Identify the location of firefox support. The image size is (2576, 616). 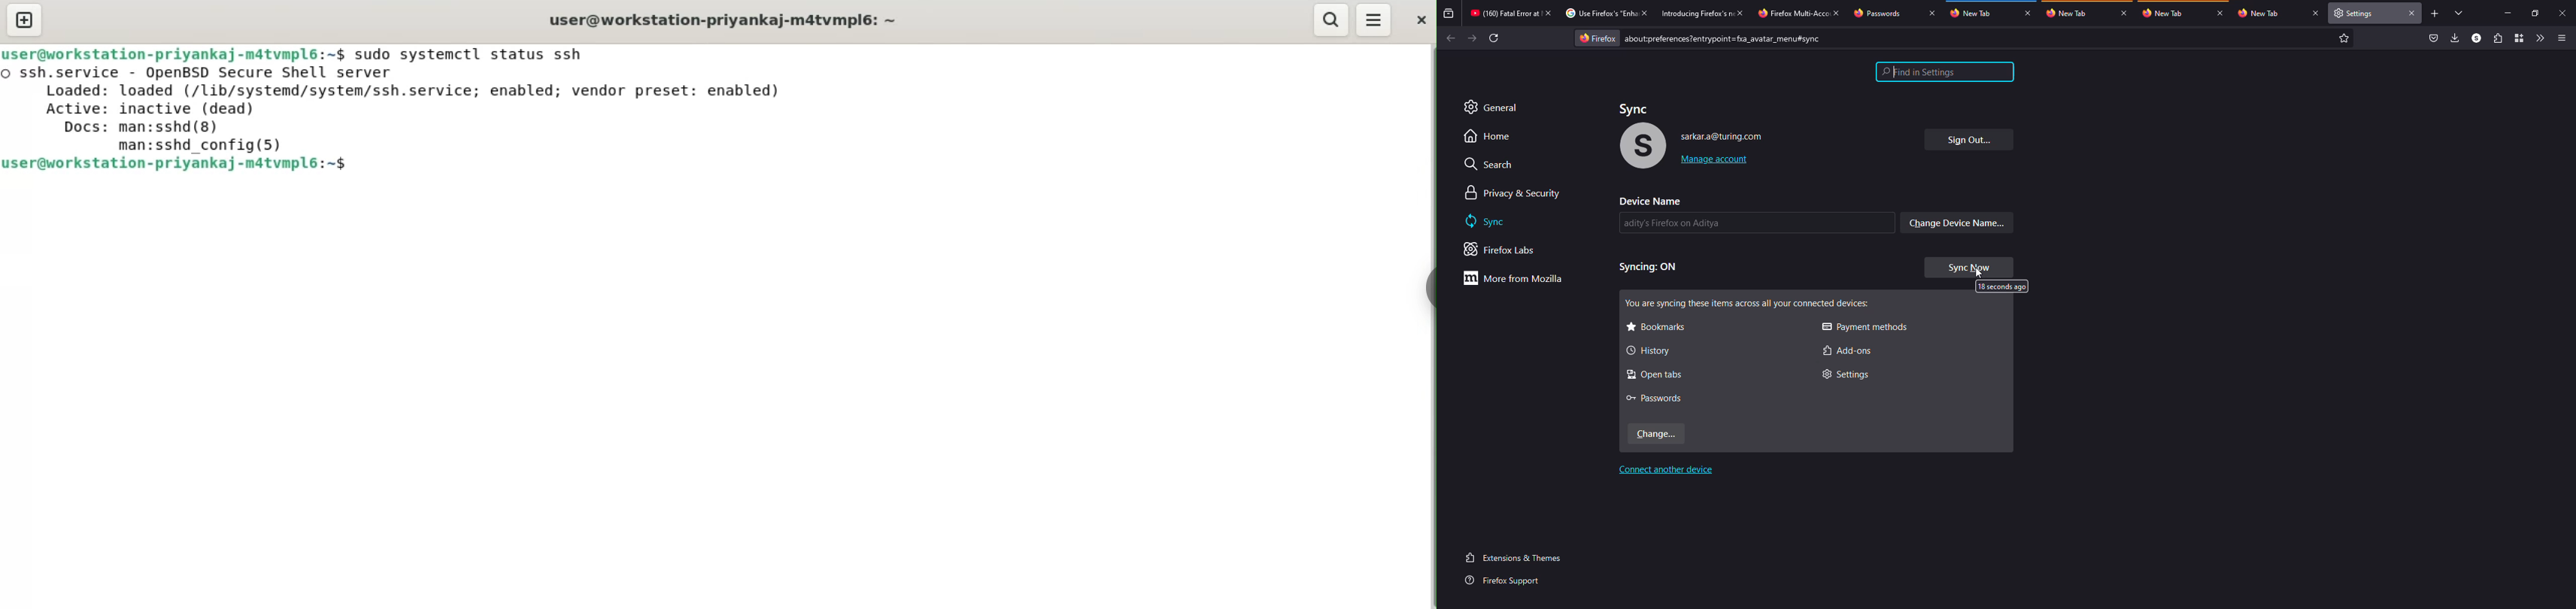
(1505, 581).